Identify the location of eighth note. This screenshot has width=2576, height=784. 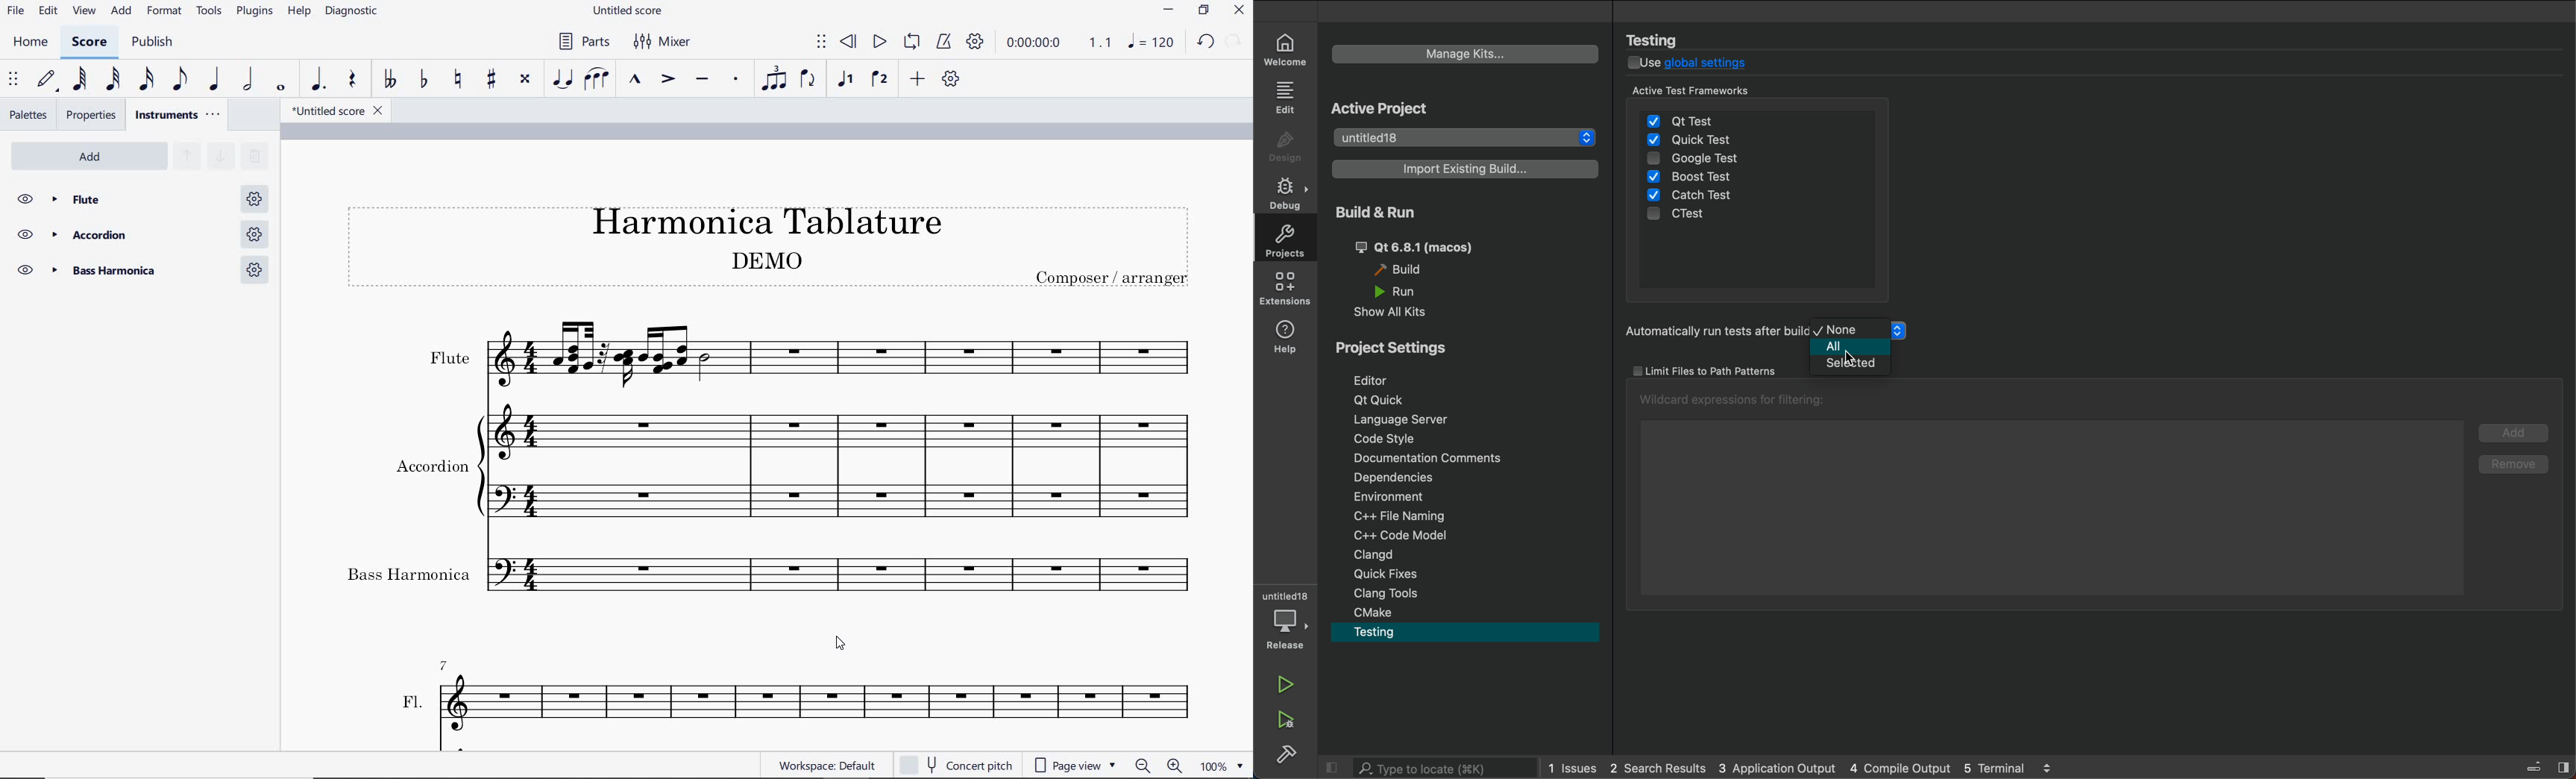
(178, 81).